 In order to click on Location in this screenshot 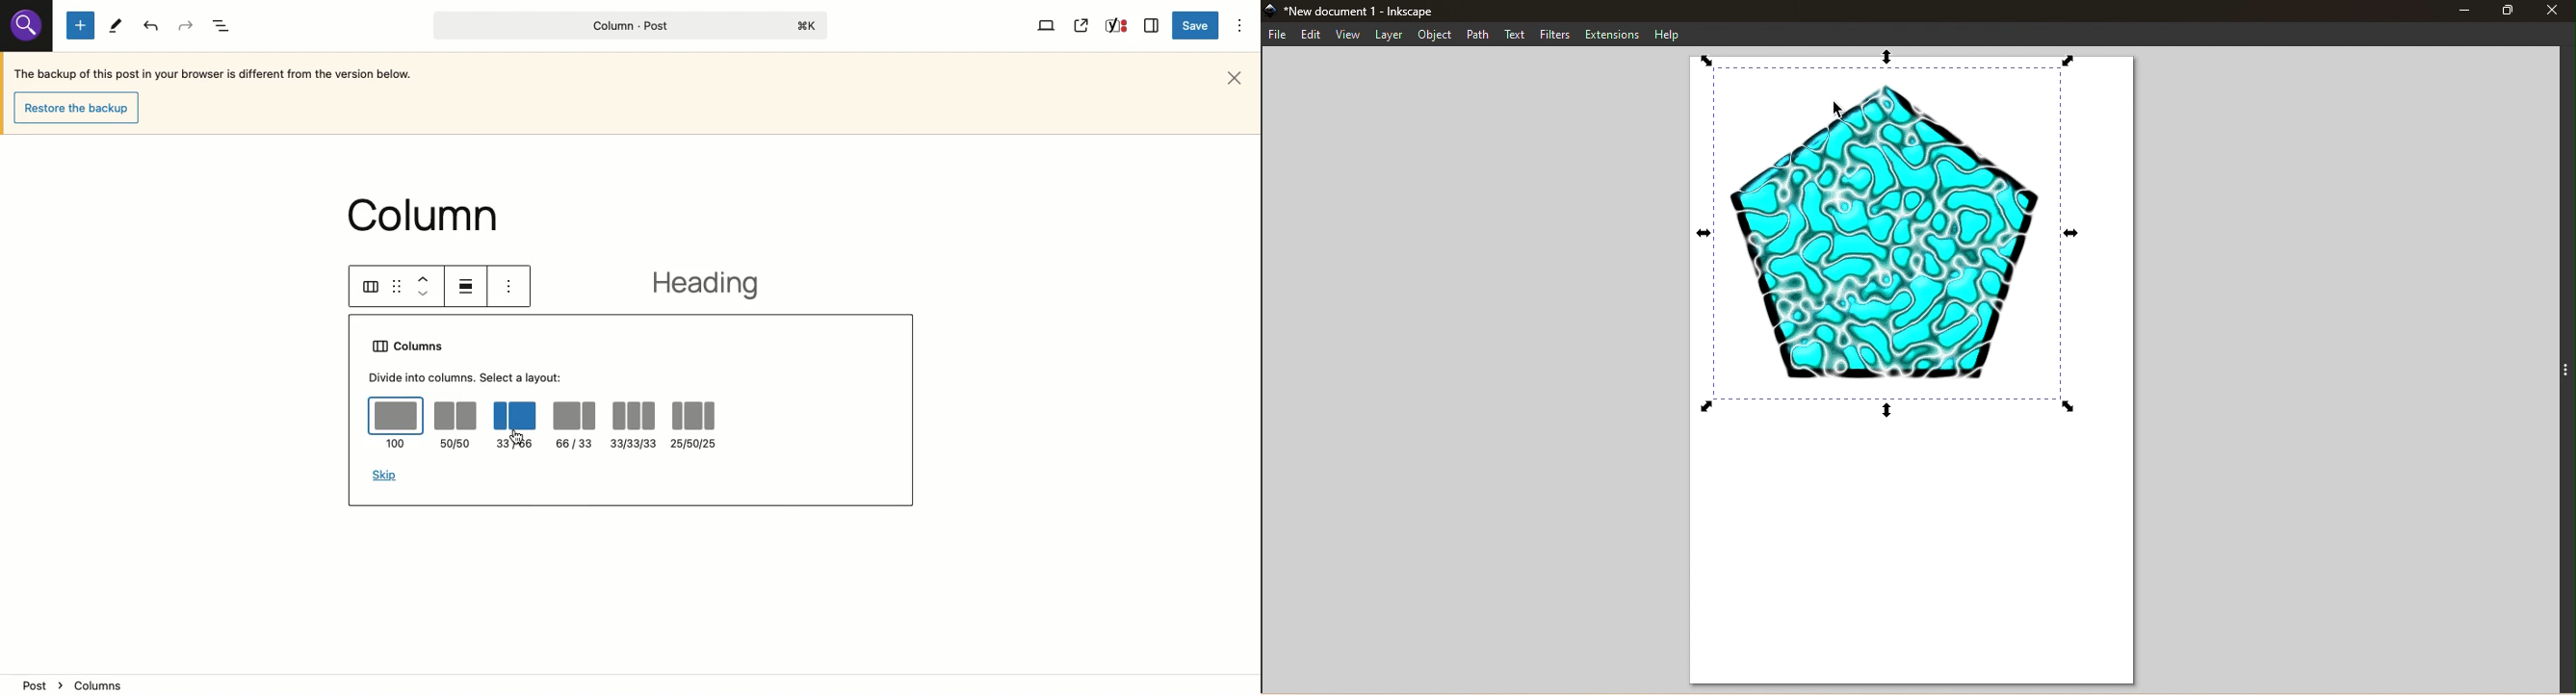, I will do `click(632, 684)`.